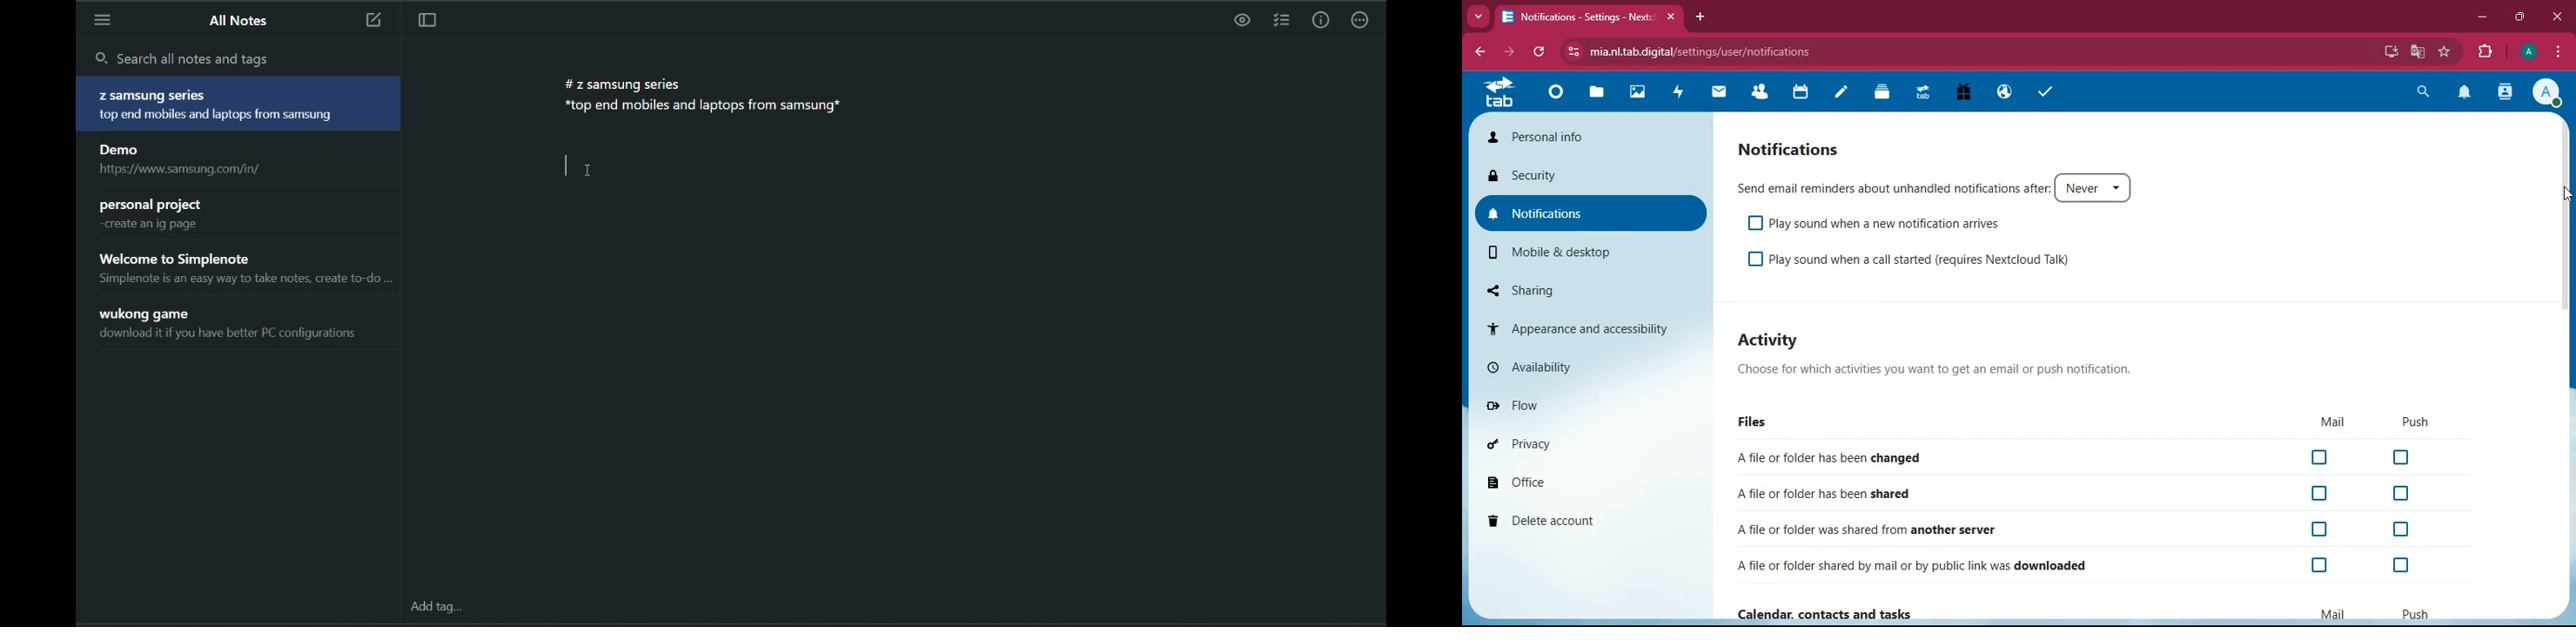  Describe the element at coordinates (1593, 136) in the screenshot. I see `personal info` at that location.